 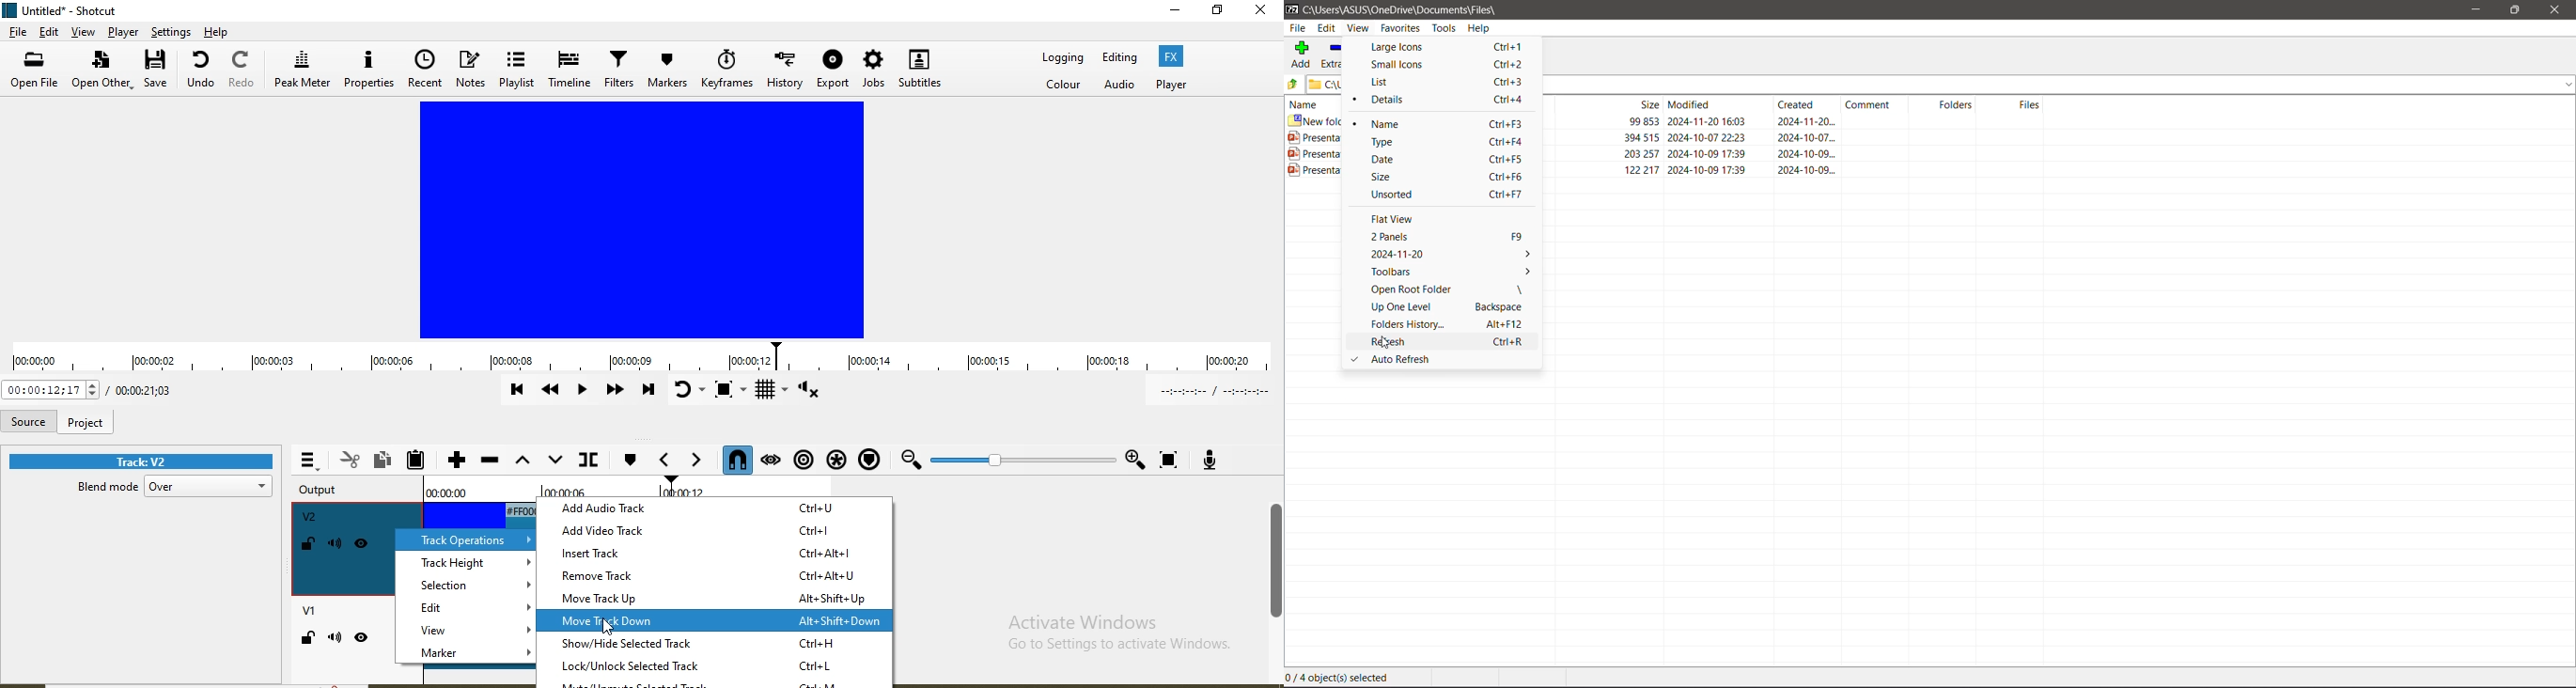 What do you see at coordinates (1396, 101) in the screenshot?
I see `Details` at bounding box center [1396, 101].